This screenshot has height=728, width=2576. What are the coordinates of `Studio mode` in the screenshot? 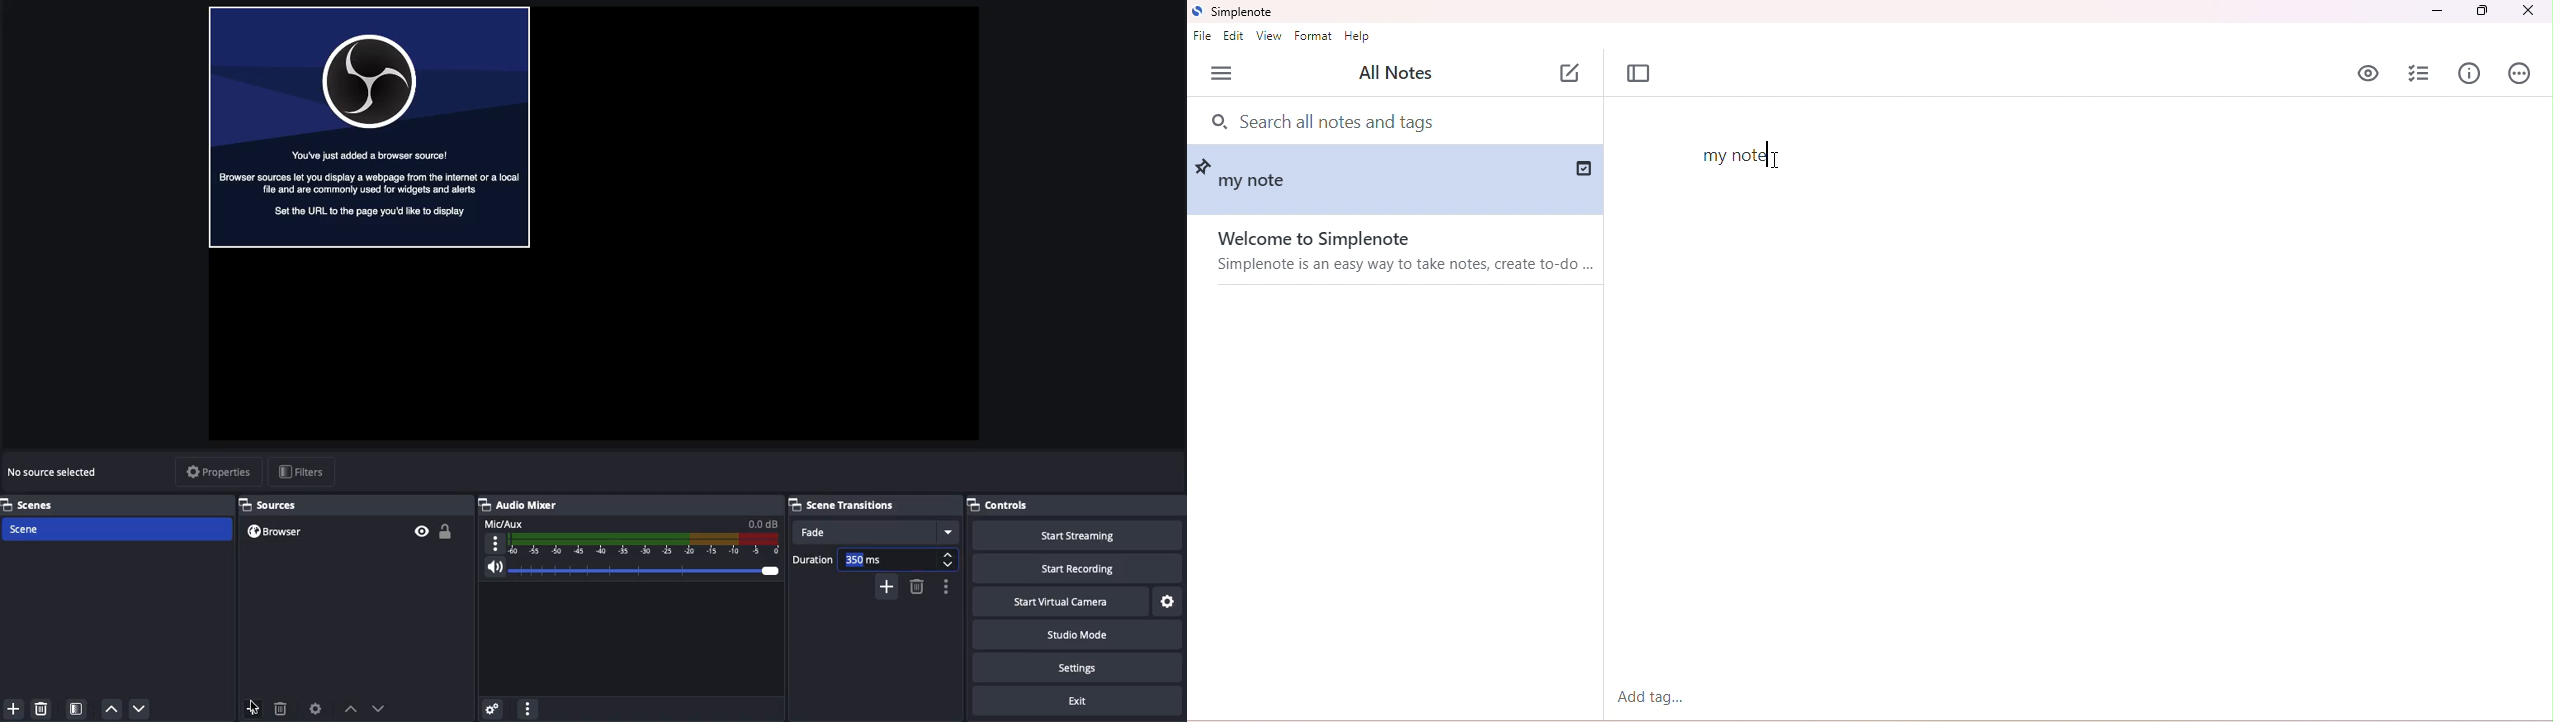 It's located at (1078, 637).